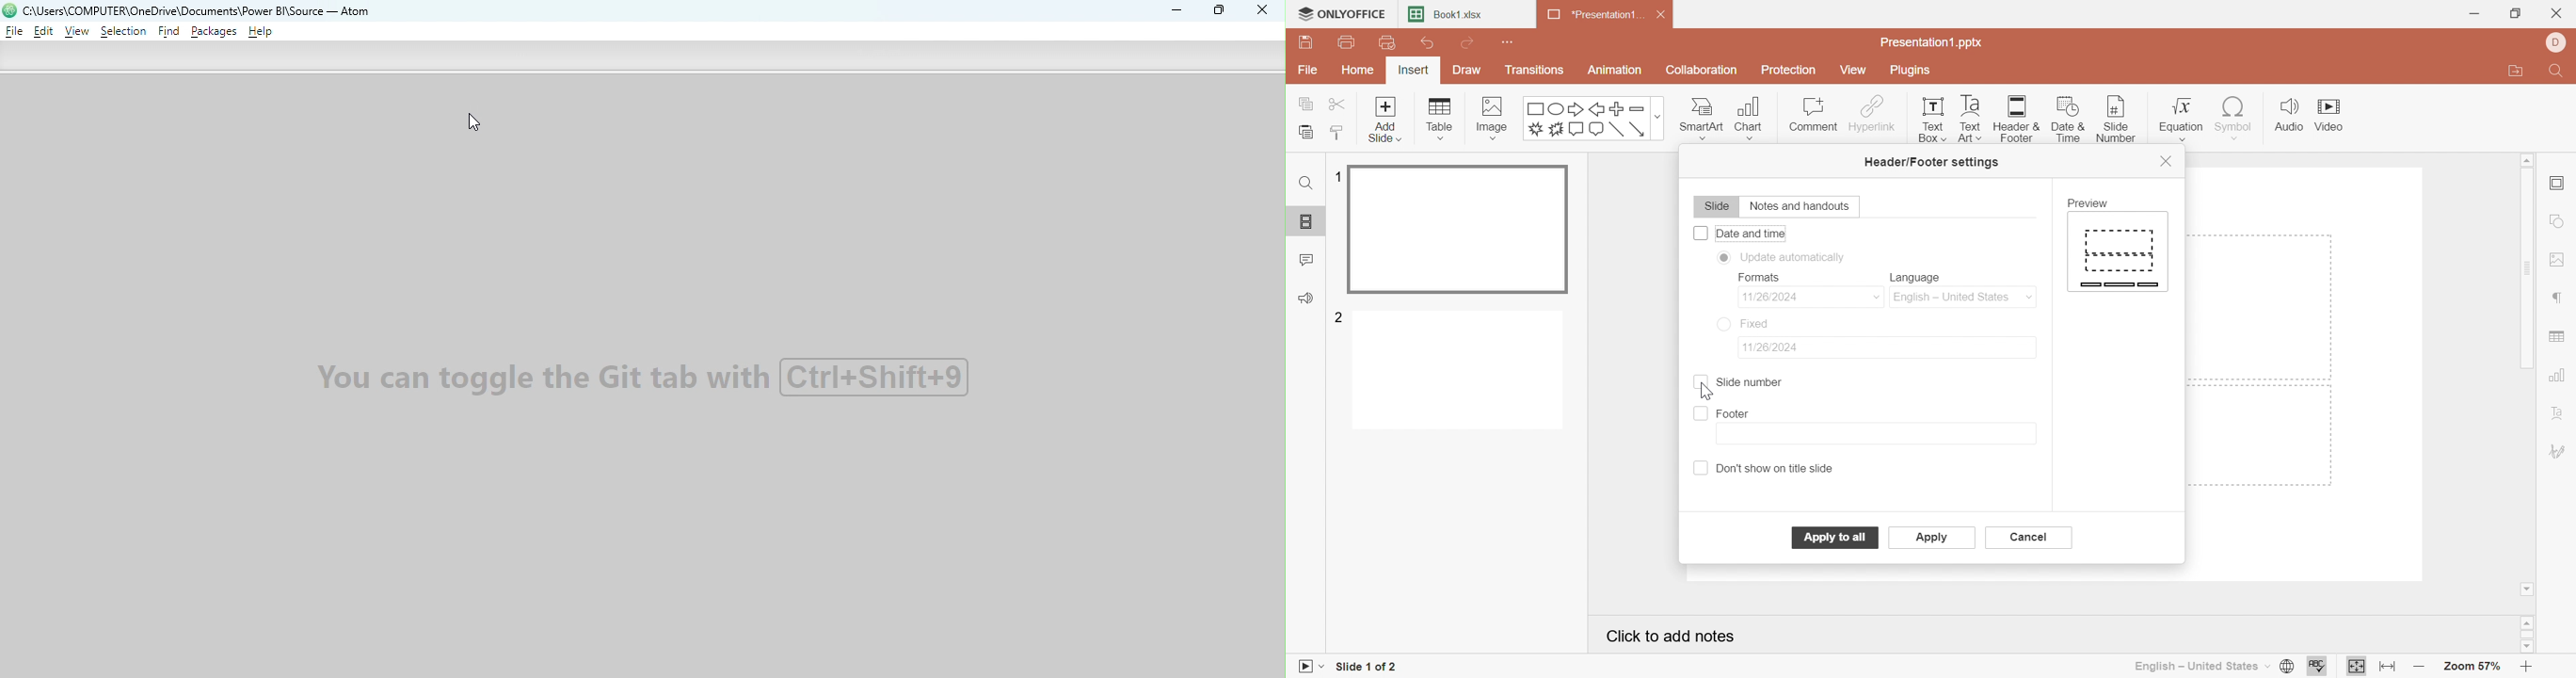  I want to click on Quick Print, so click(1384, 42).